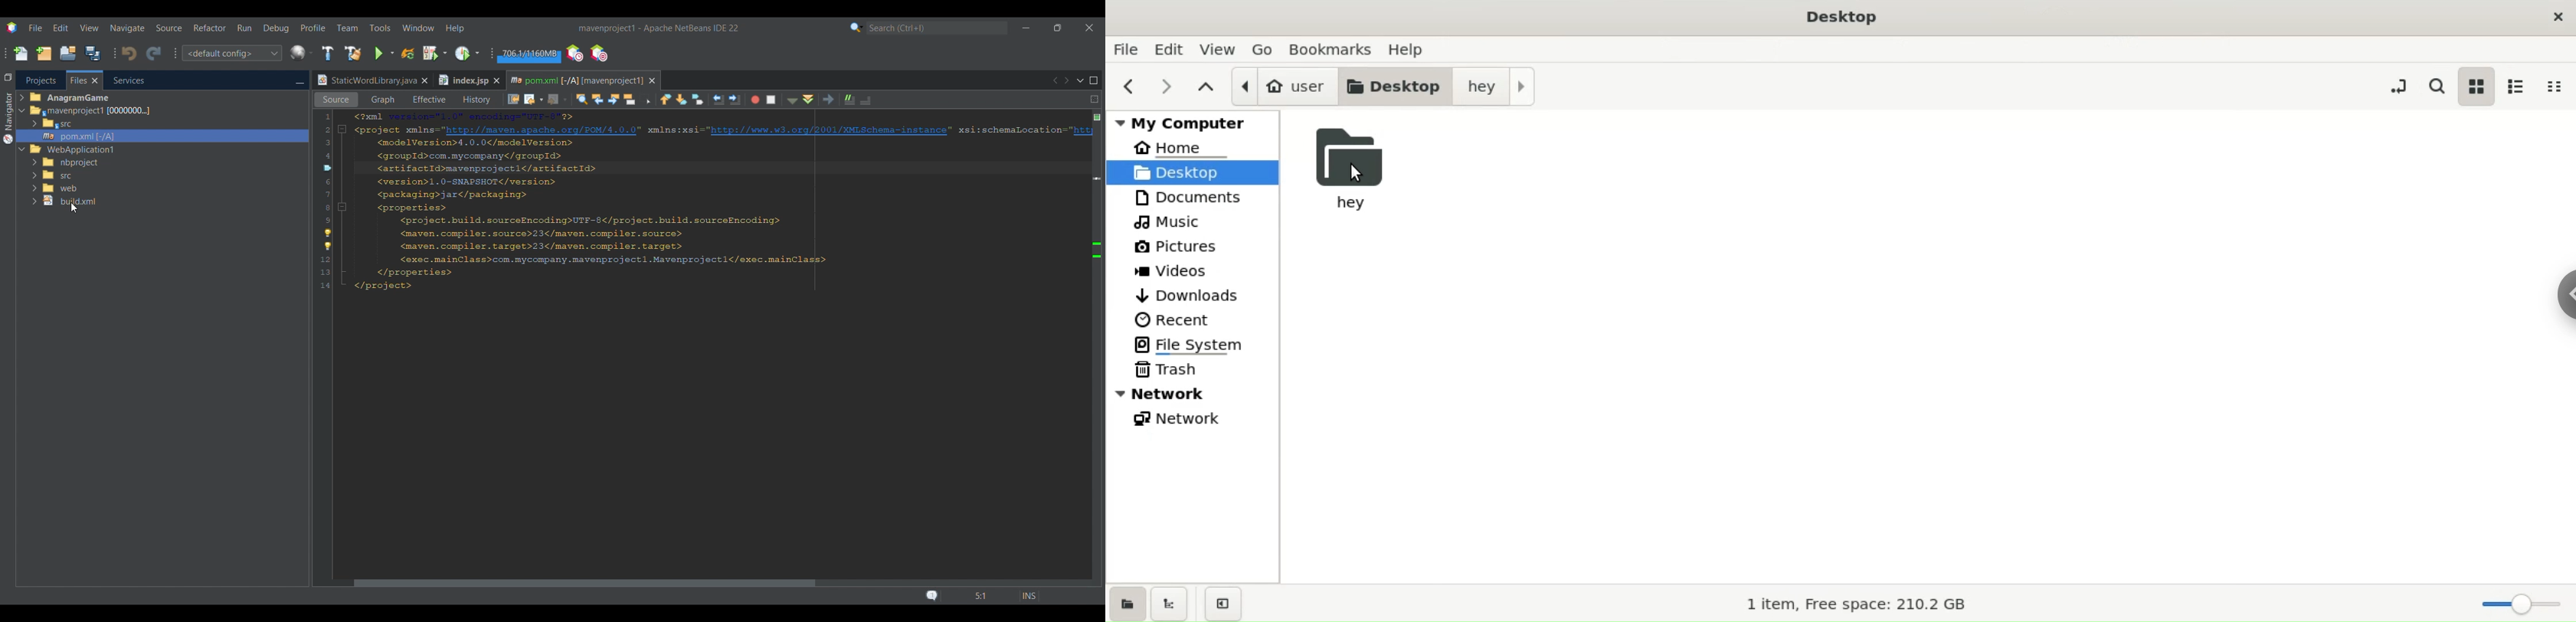  What do you see at coordinates (554, 99) in the screenshot?
I see `Forward options` at bounding box center [554, 99].